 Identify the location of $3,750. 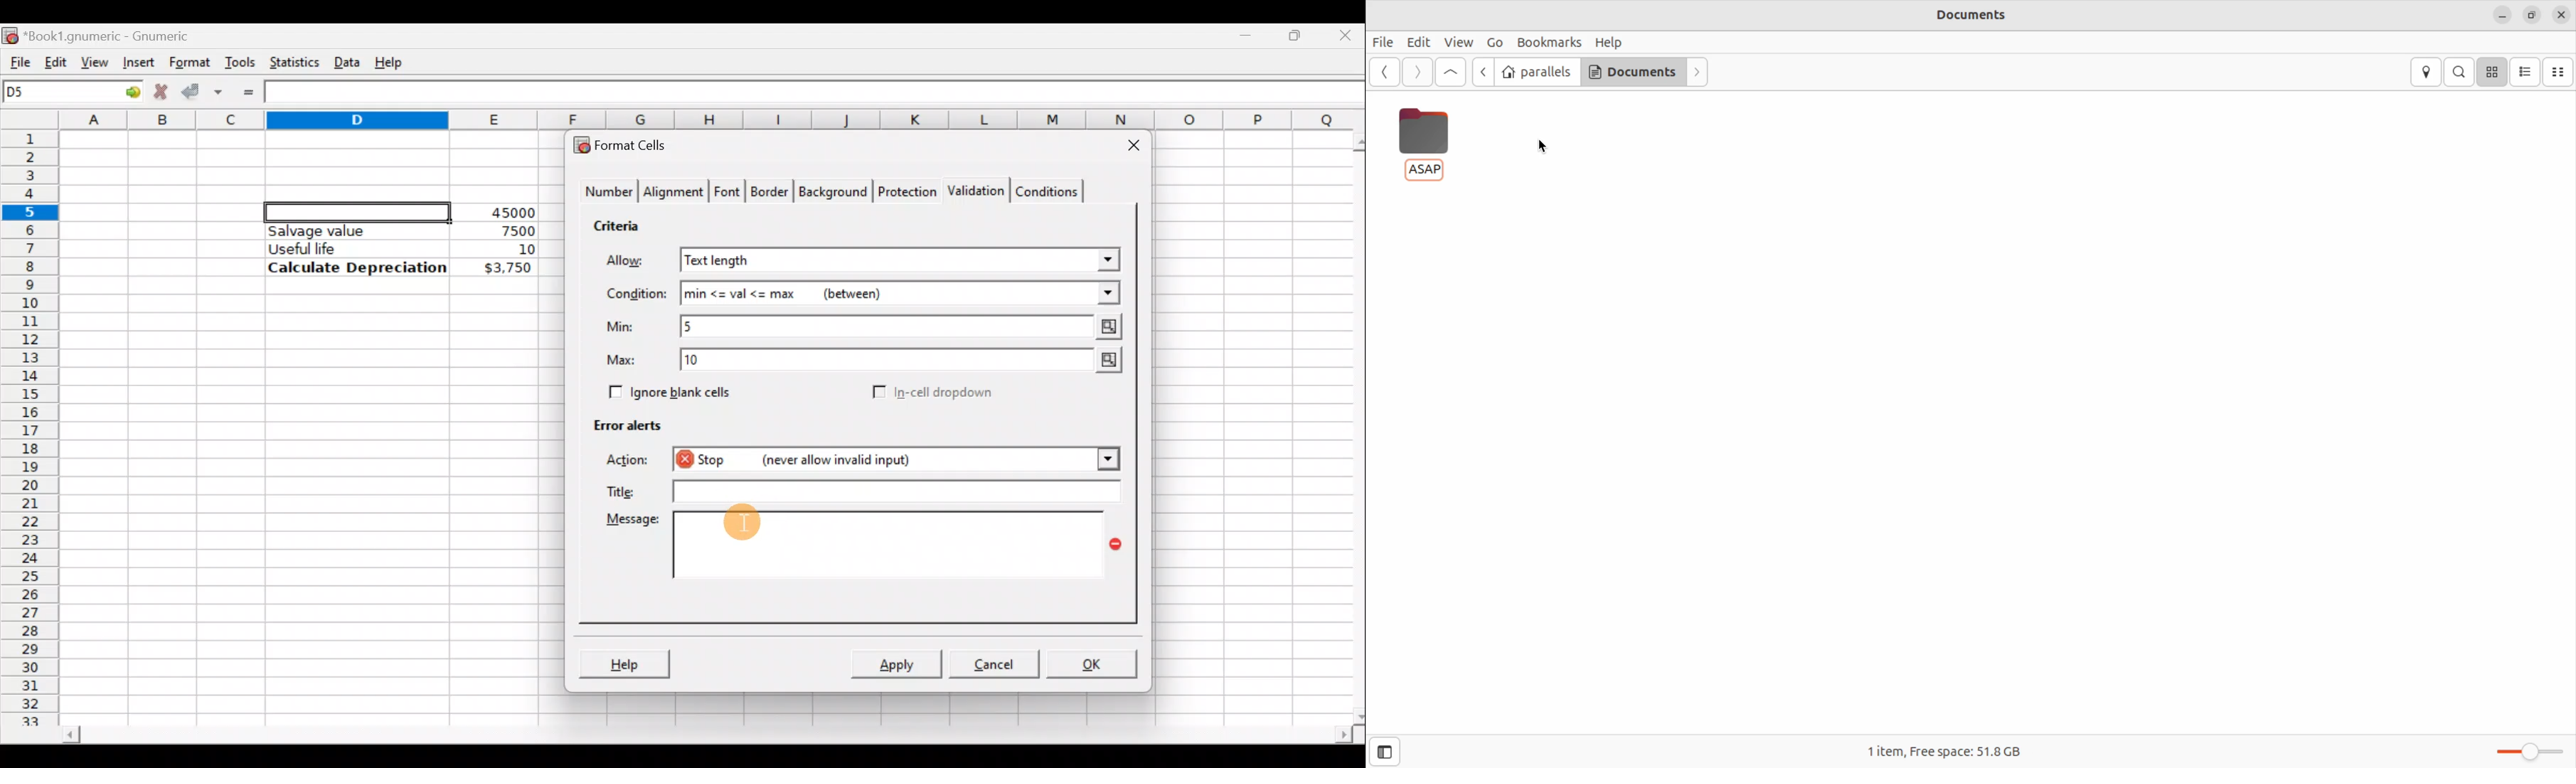
(506, 269).